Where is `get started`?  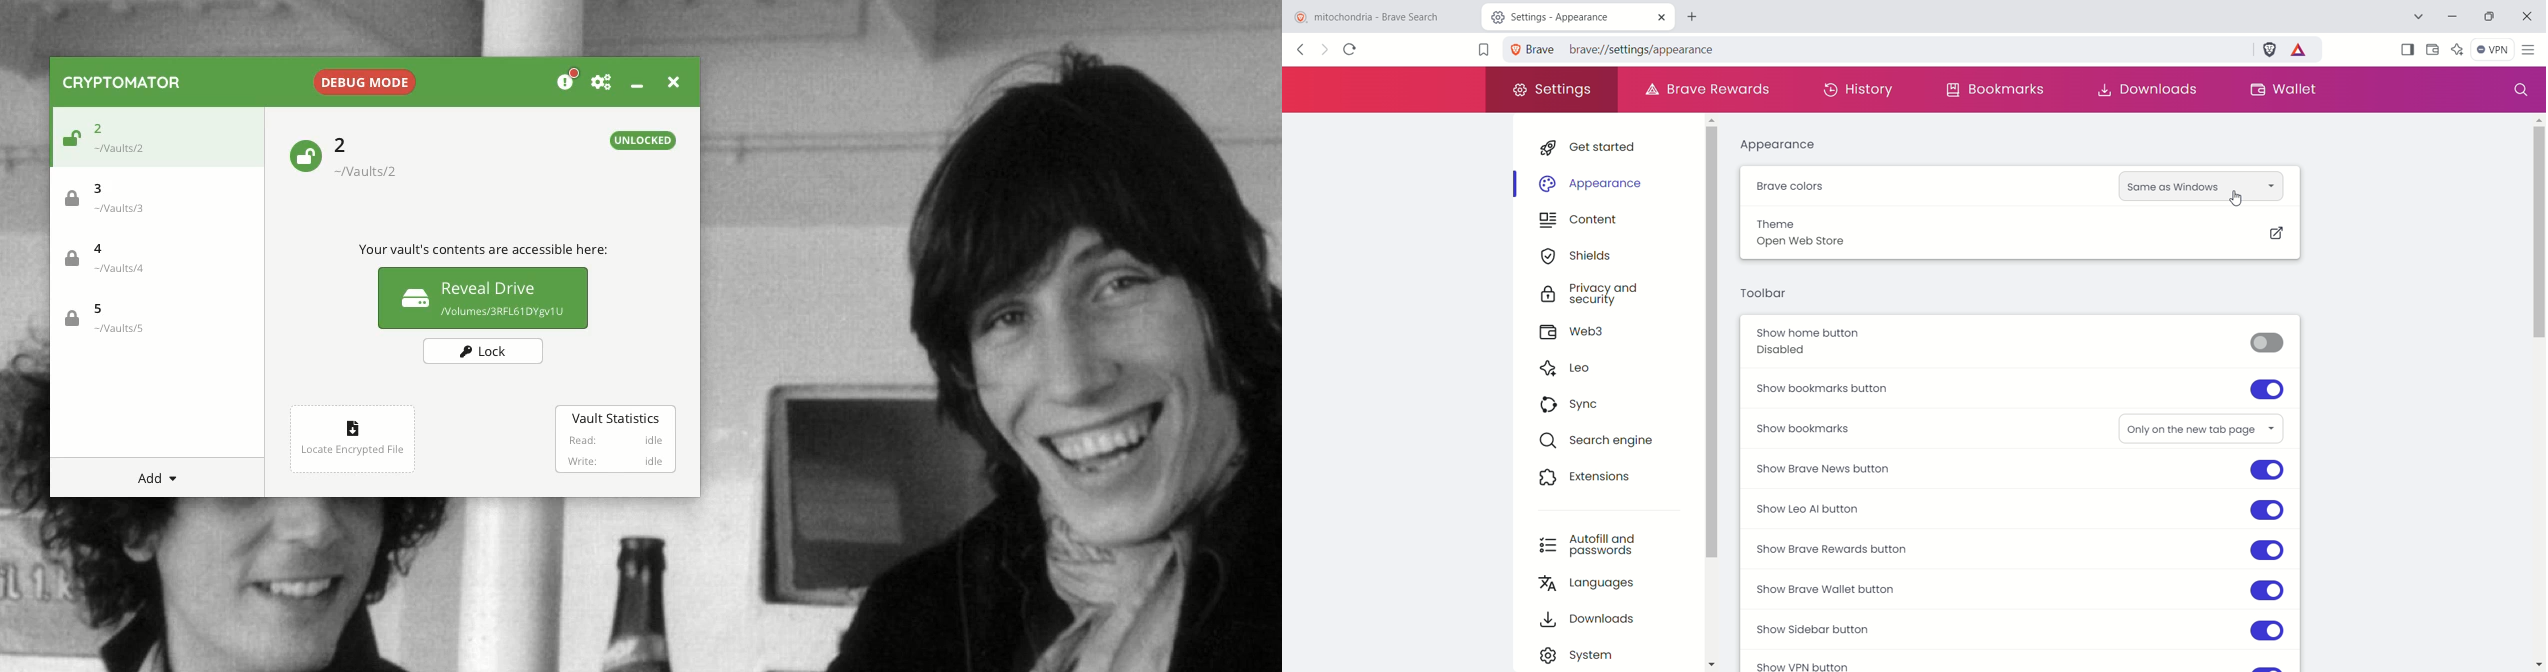 get started is located at coordinates (1605, 146).